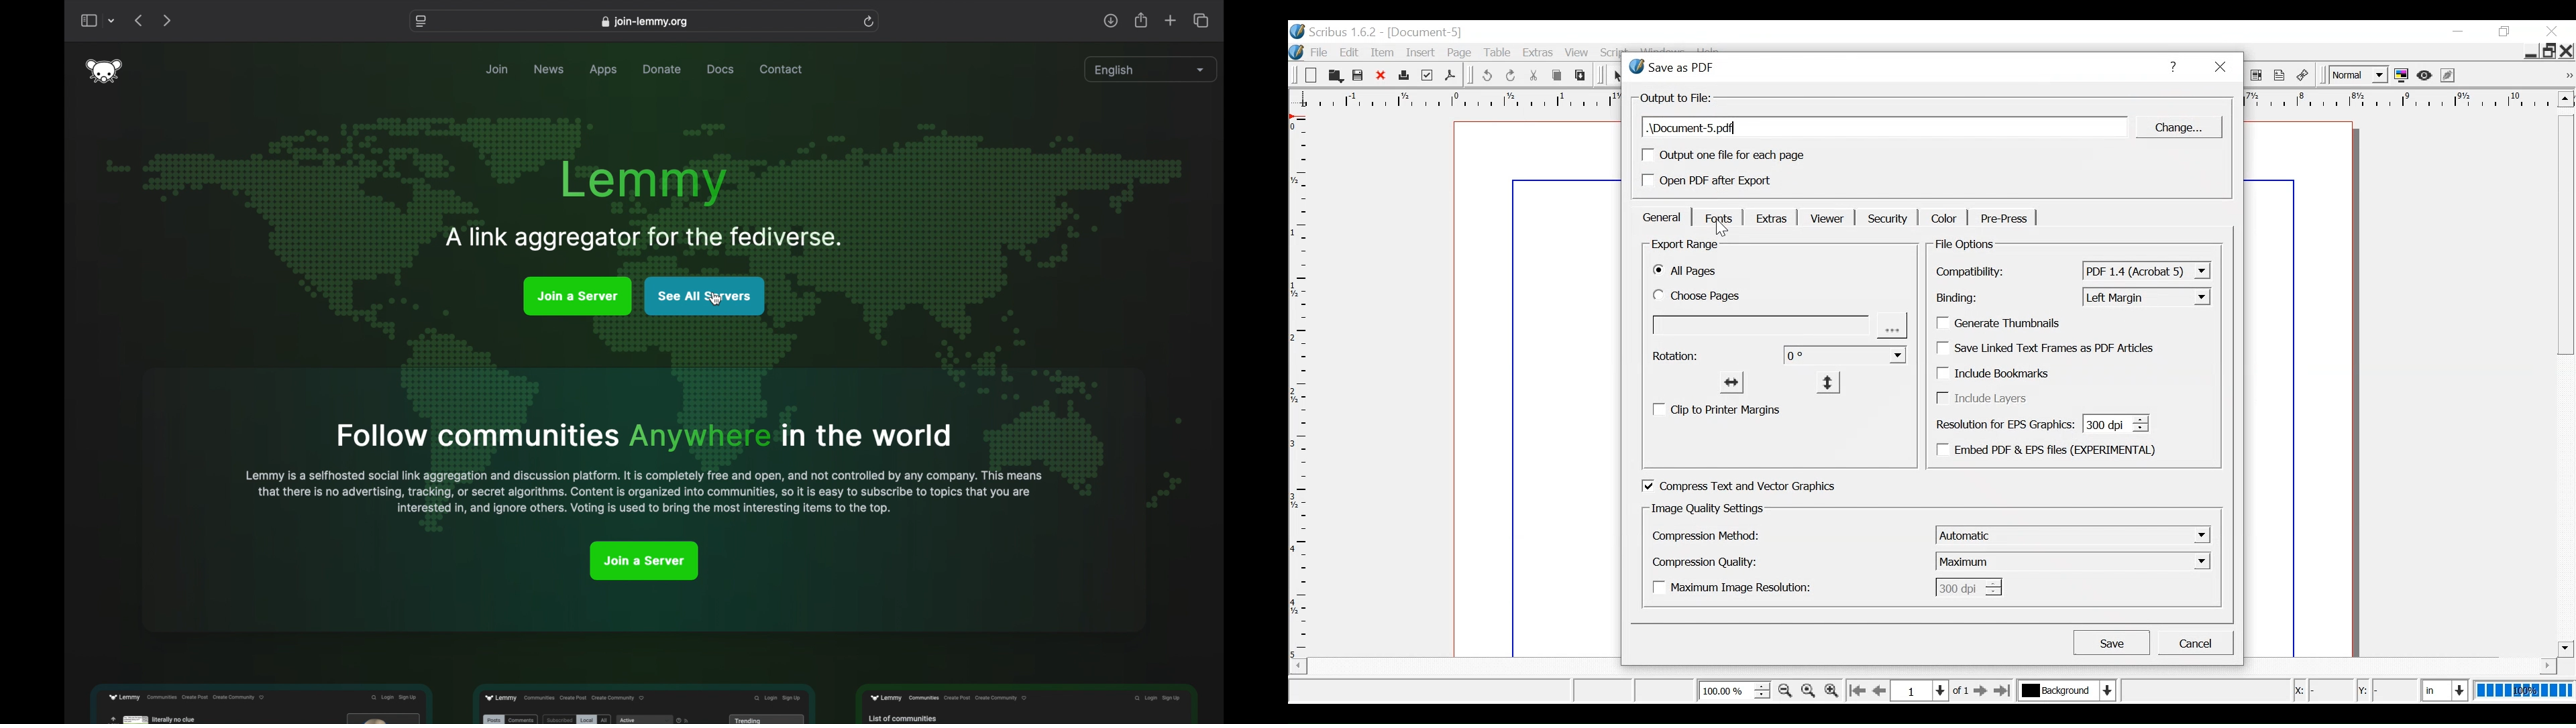 The width and height of the screenshot is (2576, 728). I want to click on Close, so click(2551, 31).